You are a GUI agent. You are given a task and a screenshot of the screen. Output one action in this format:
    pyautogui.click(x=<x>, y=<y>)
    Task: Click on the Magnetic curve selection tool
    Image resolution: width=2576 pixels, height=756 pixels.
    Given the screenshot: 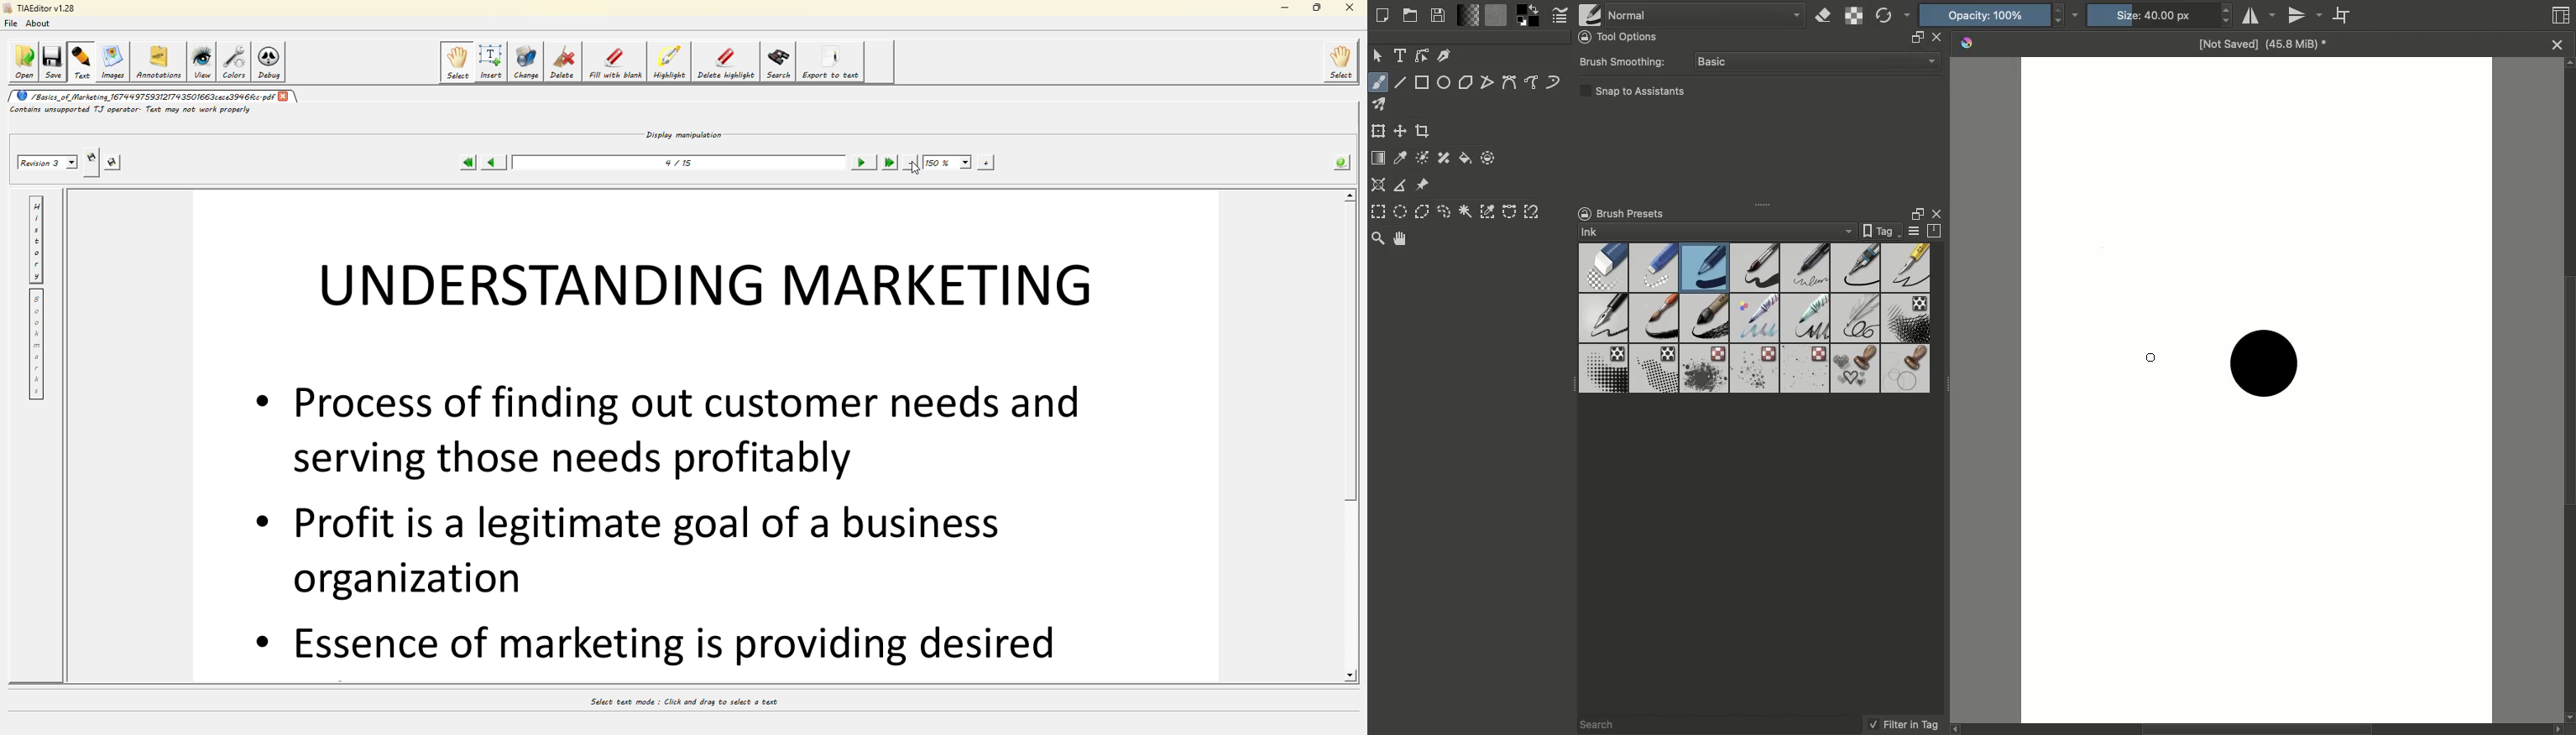 What is the action you would take?
    pyautogui.click(x=1534, y=211)
    